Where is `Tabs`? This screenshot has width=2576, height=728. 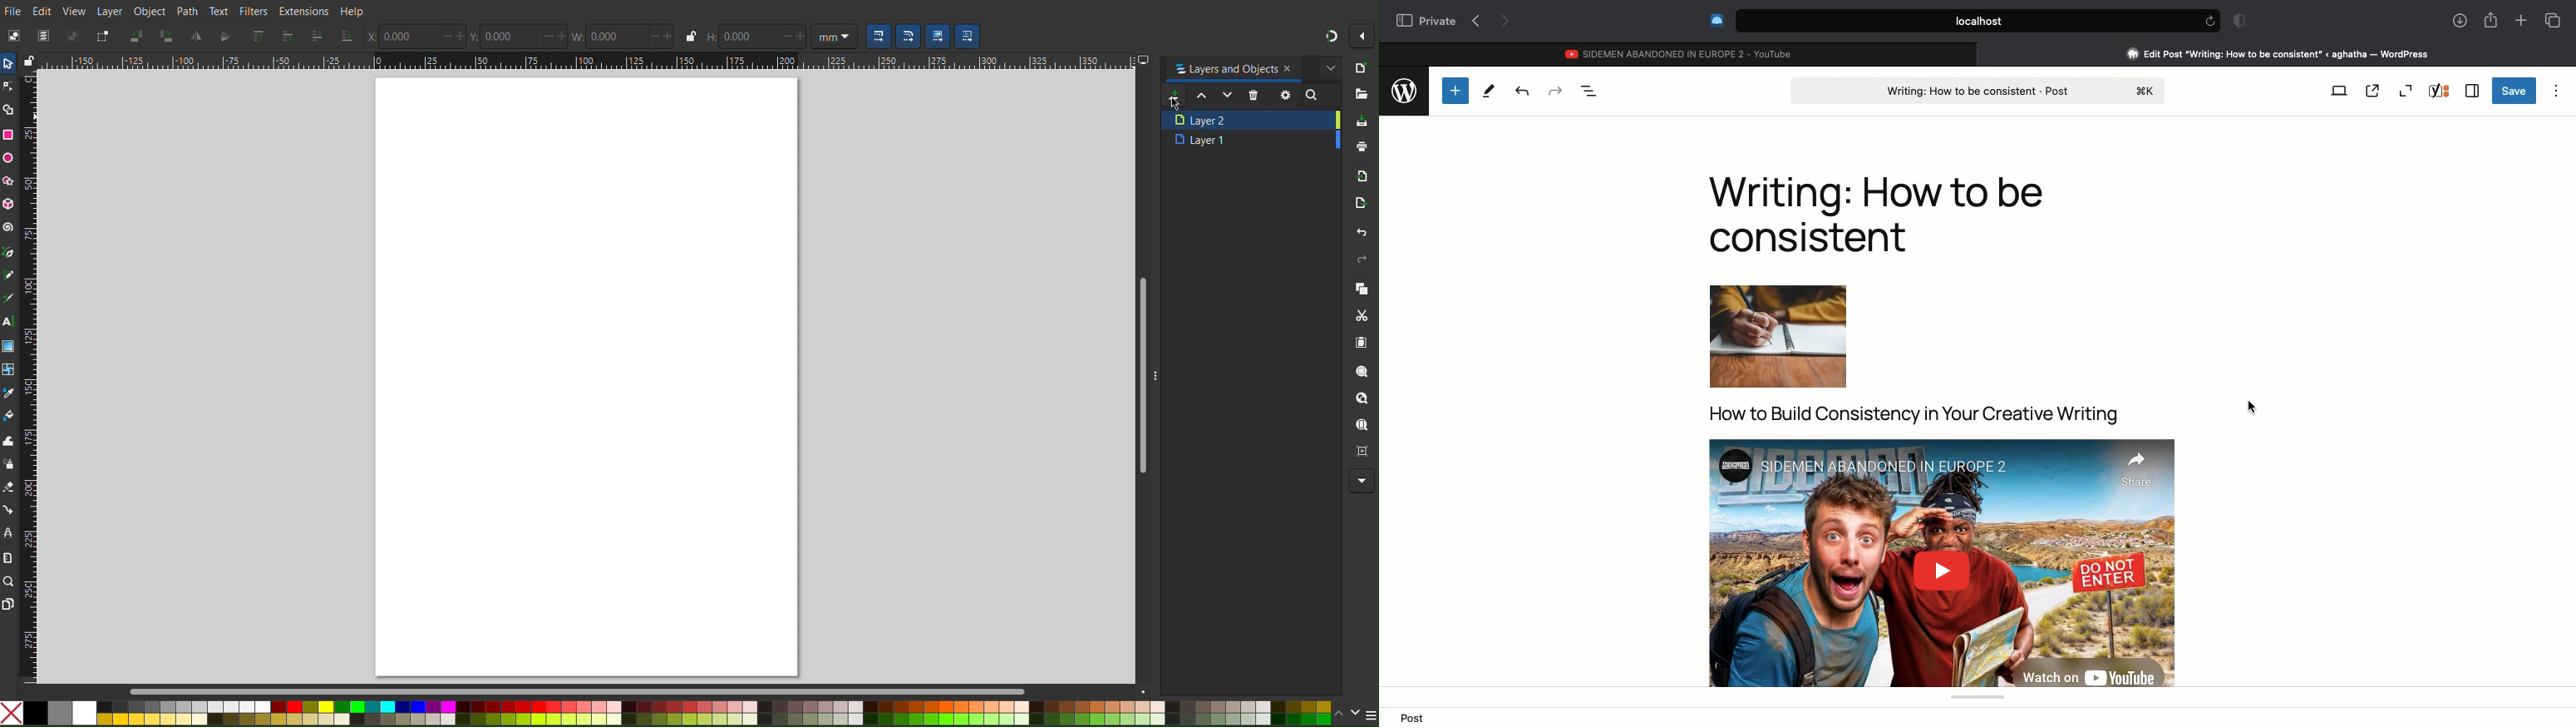 Tabs is located at coordinates (2553, 20).